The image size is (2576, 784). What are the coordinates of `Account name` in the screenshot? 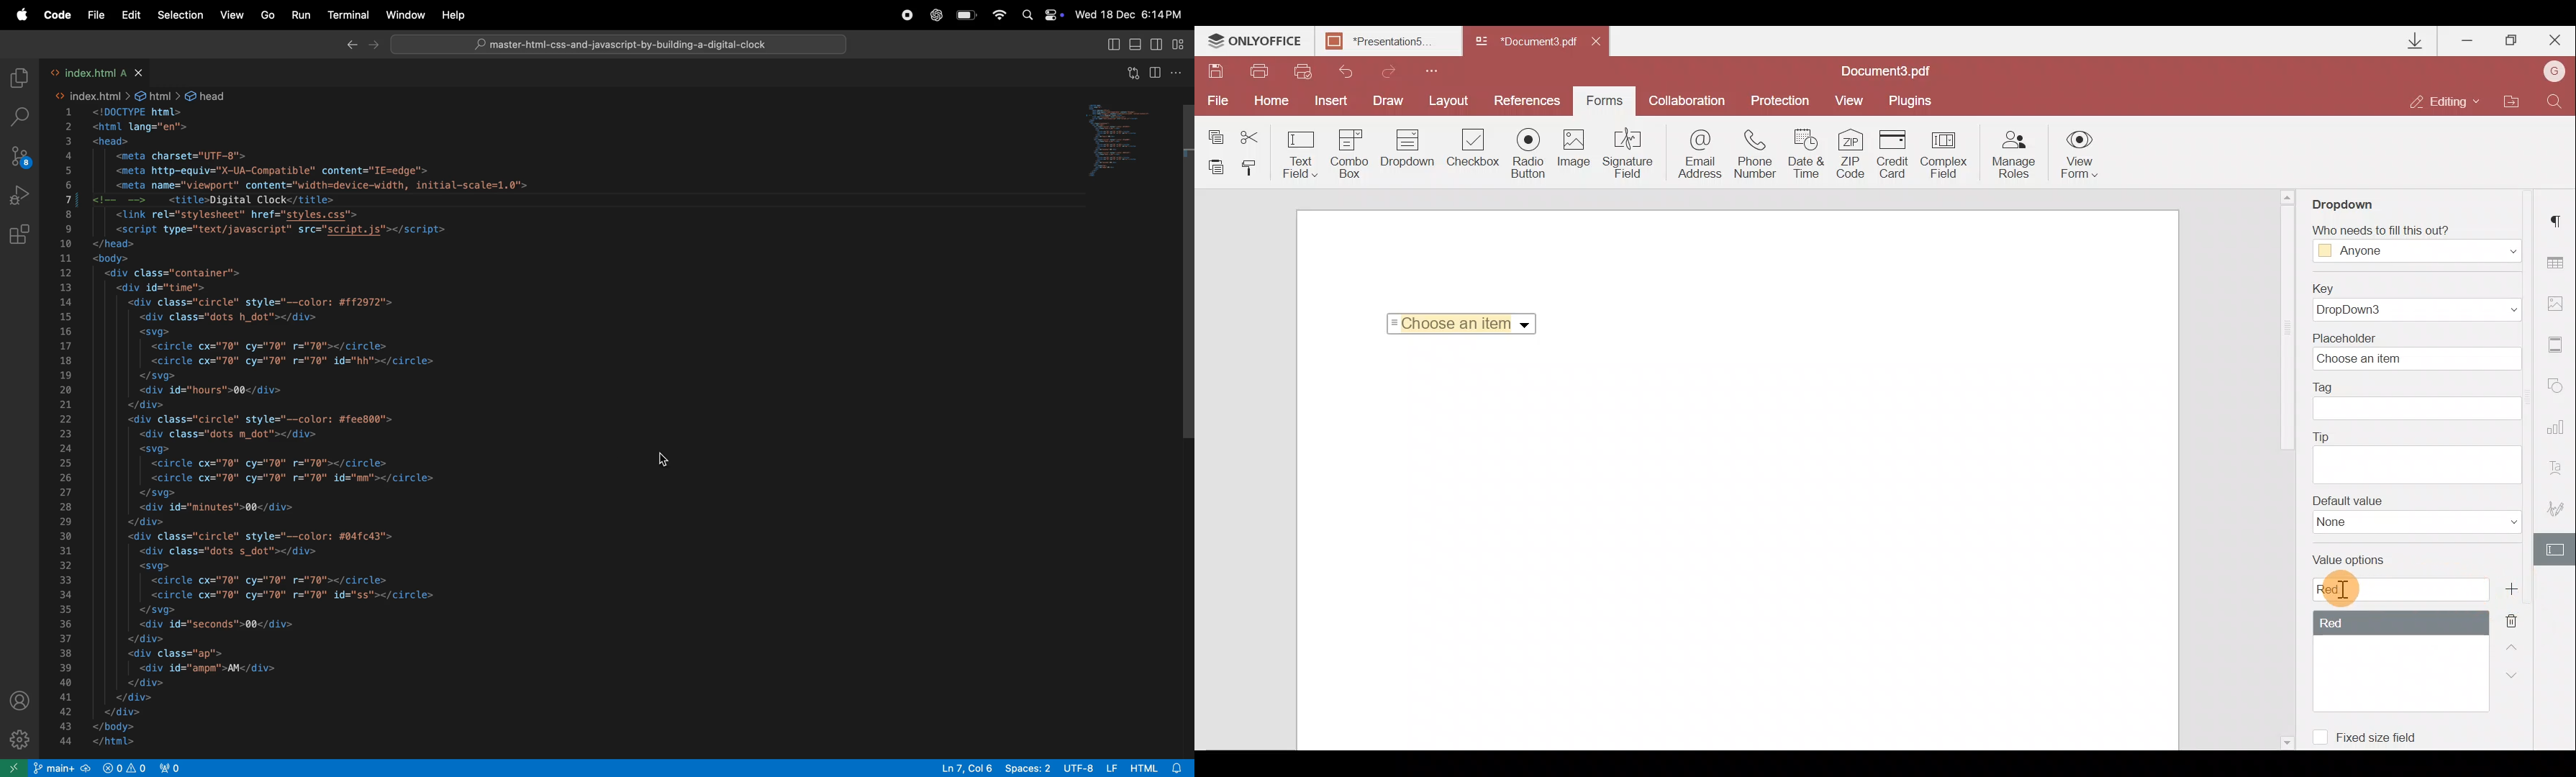 It's located at (2554, 70).